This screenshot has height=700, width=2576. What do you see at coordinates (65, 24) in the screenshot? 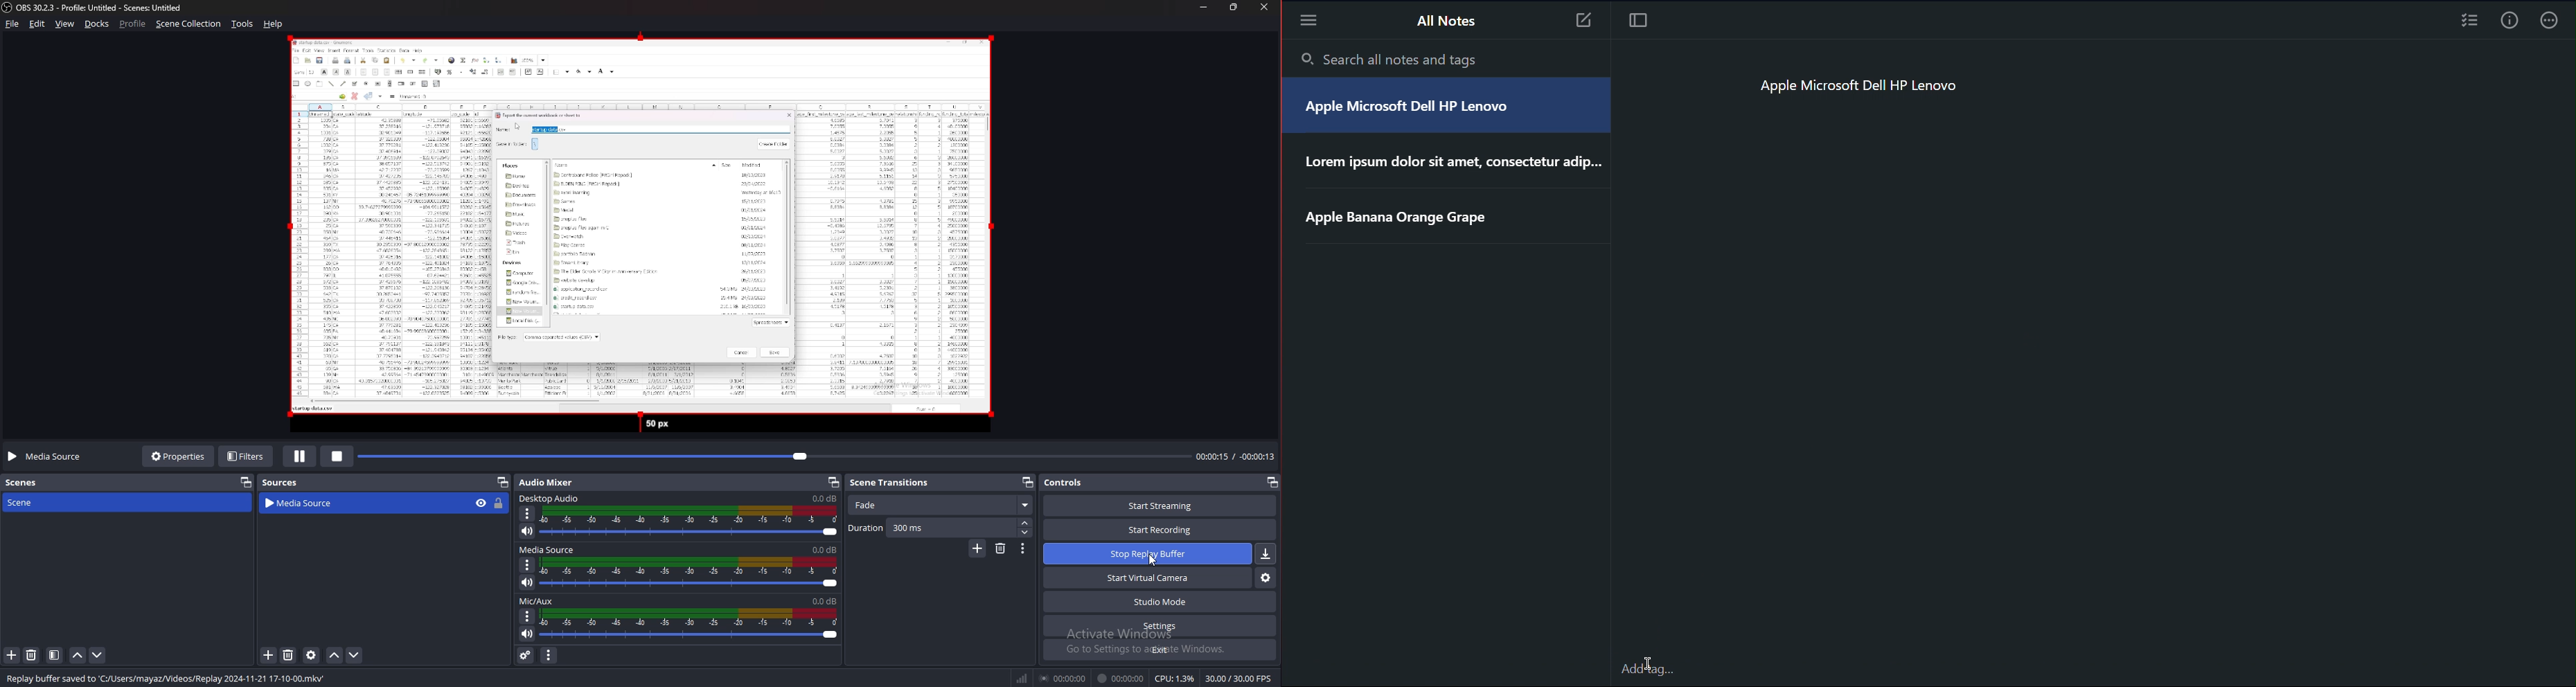
I see `view` at bounding box center [65, 24].